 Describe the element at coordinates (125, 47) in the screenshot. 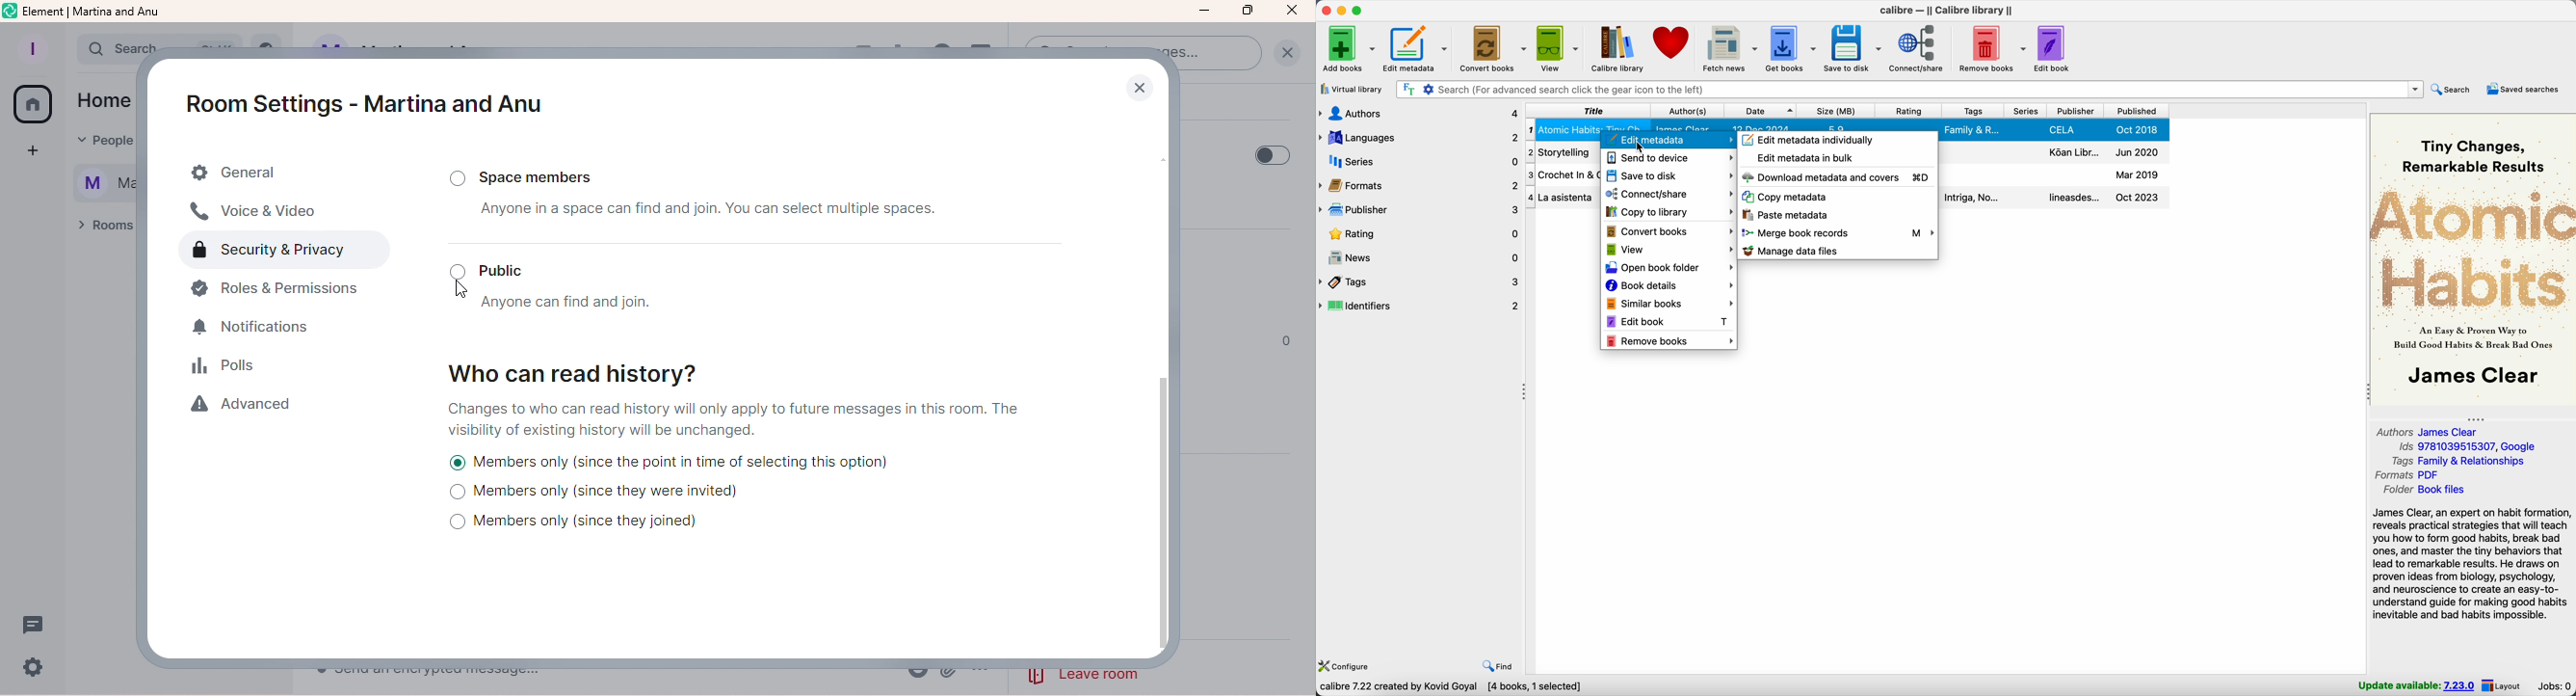

I see `search` at that location.